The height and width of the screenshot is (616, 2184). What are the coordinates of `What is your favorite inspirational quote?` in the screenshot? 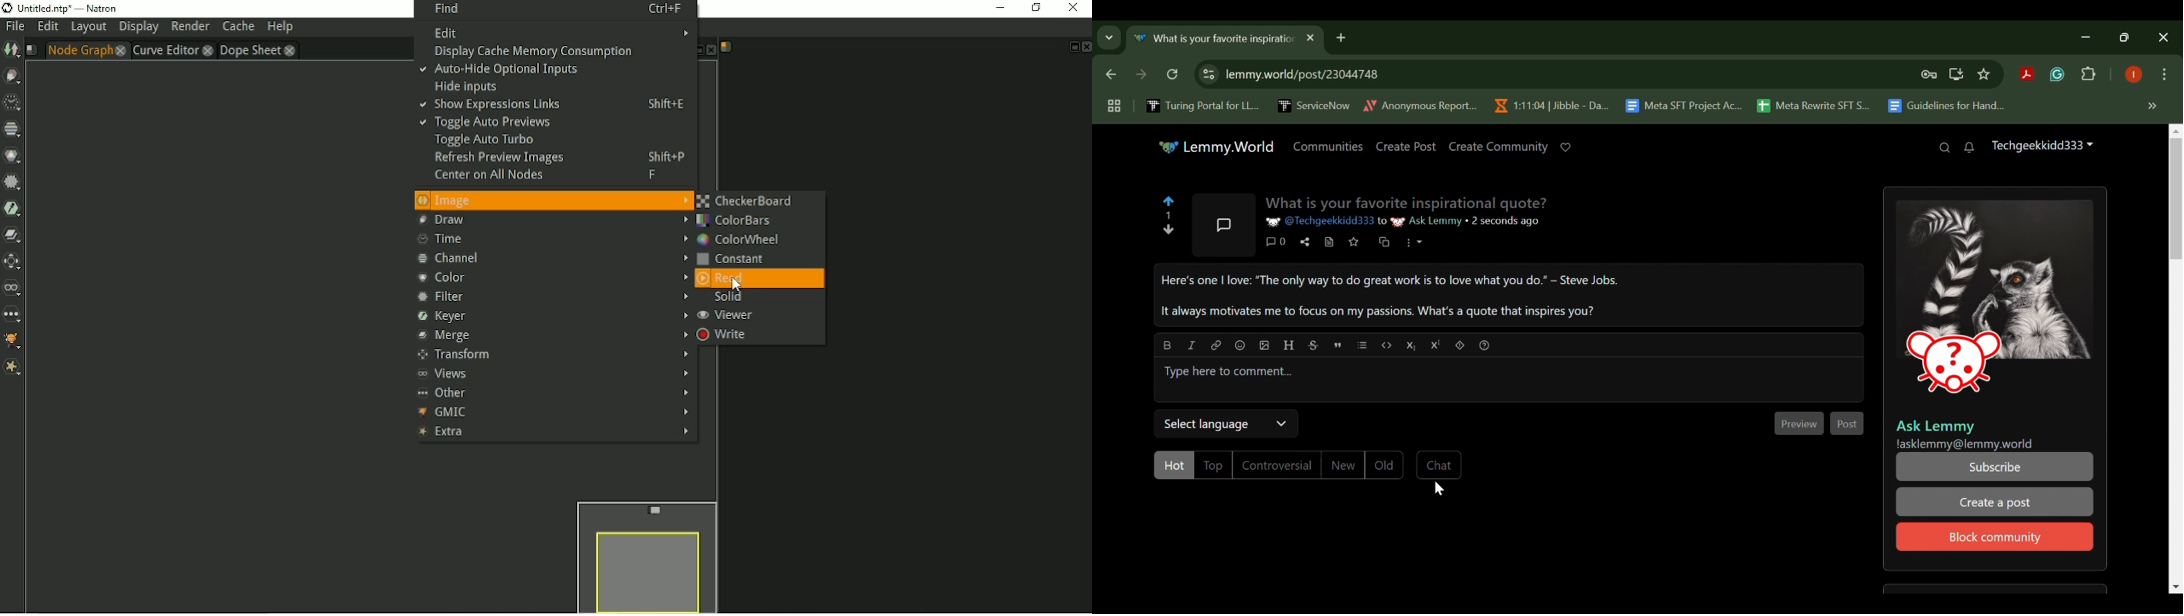 It's located at (1210, 39).